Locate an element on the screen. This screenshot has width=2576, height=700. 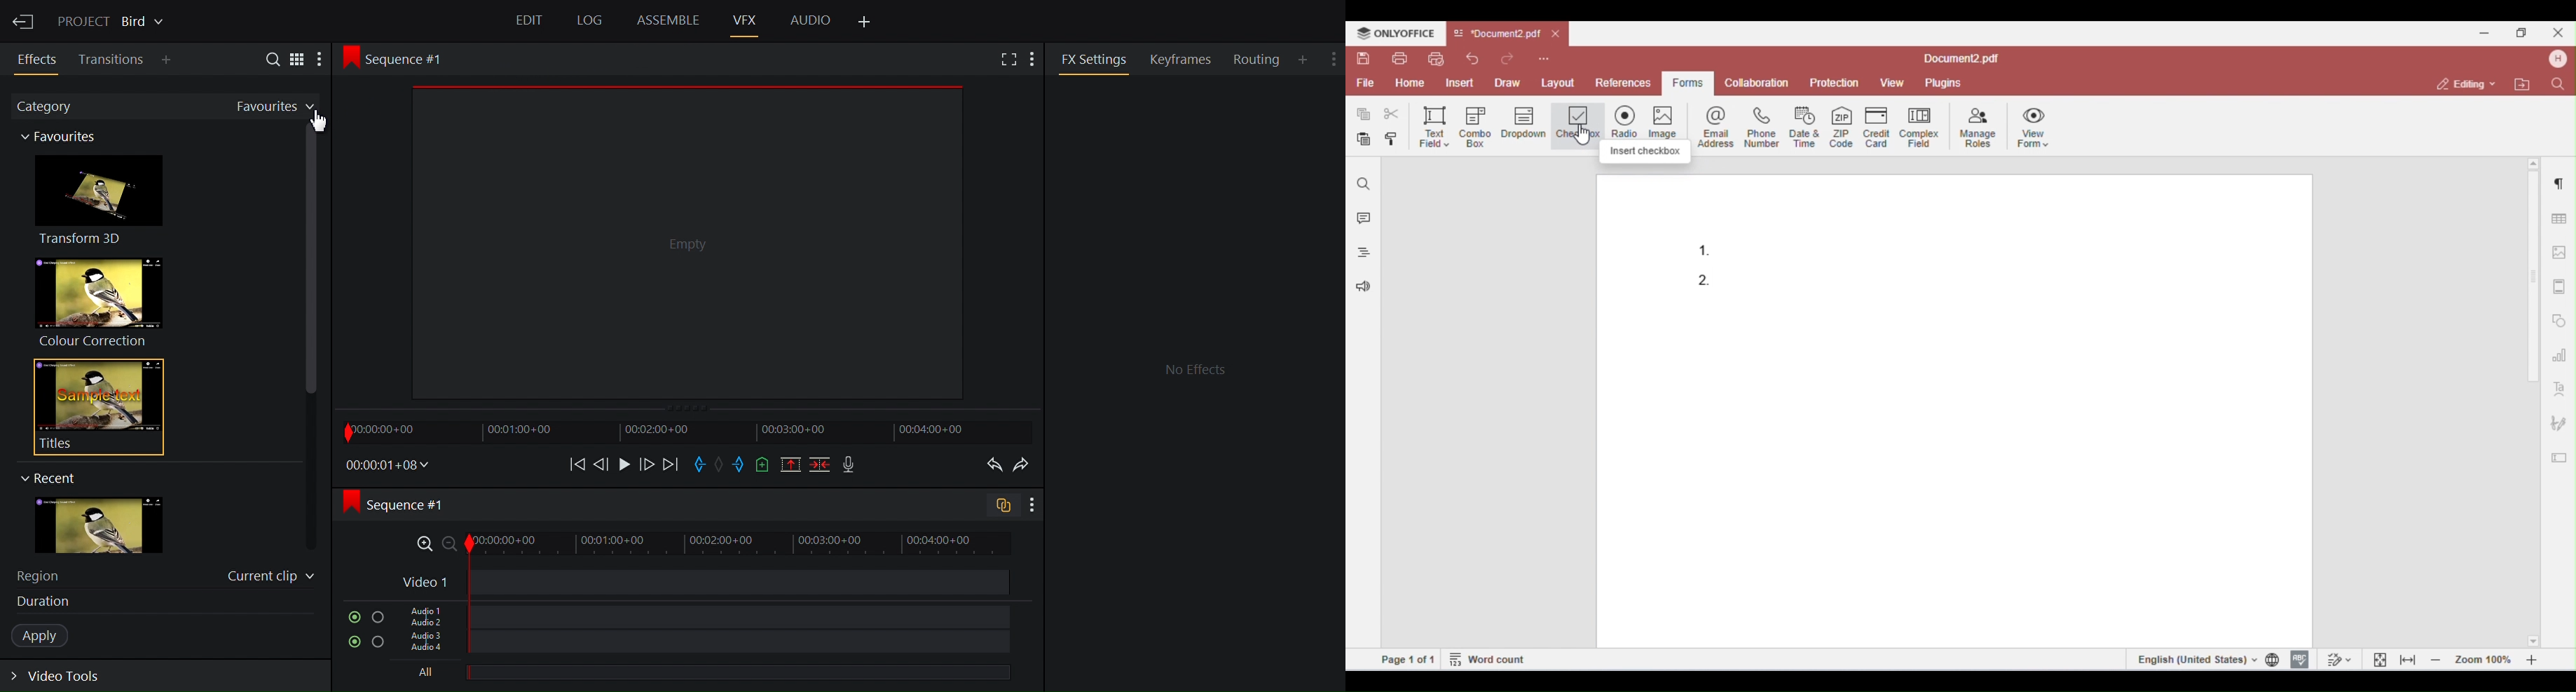
Category is located at coordinates (52, 109).